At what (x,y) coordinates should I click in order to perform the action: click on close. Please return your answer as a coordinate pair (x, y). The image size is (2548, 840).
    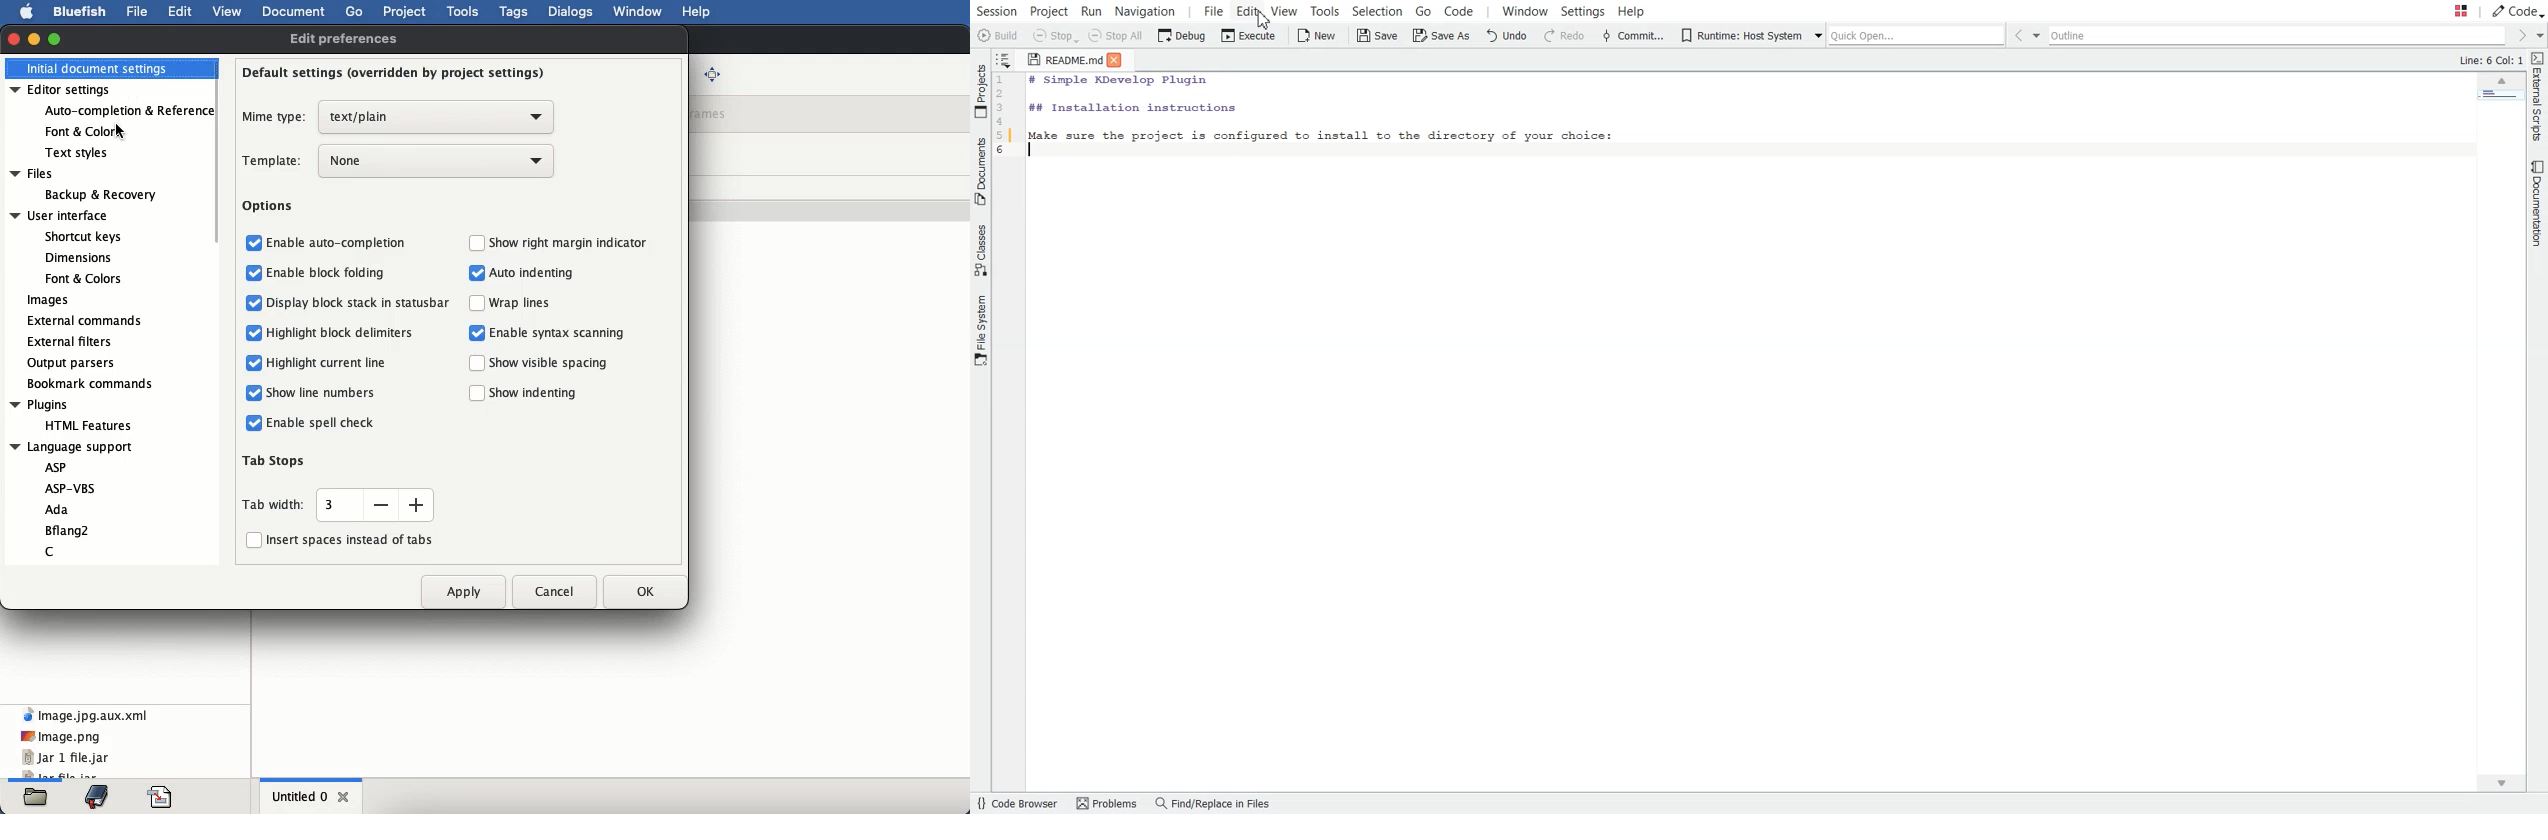
    Looking at the image, I should click on (15, 40).